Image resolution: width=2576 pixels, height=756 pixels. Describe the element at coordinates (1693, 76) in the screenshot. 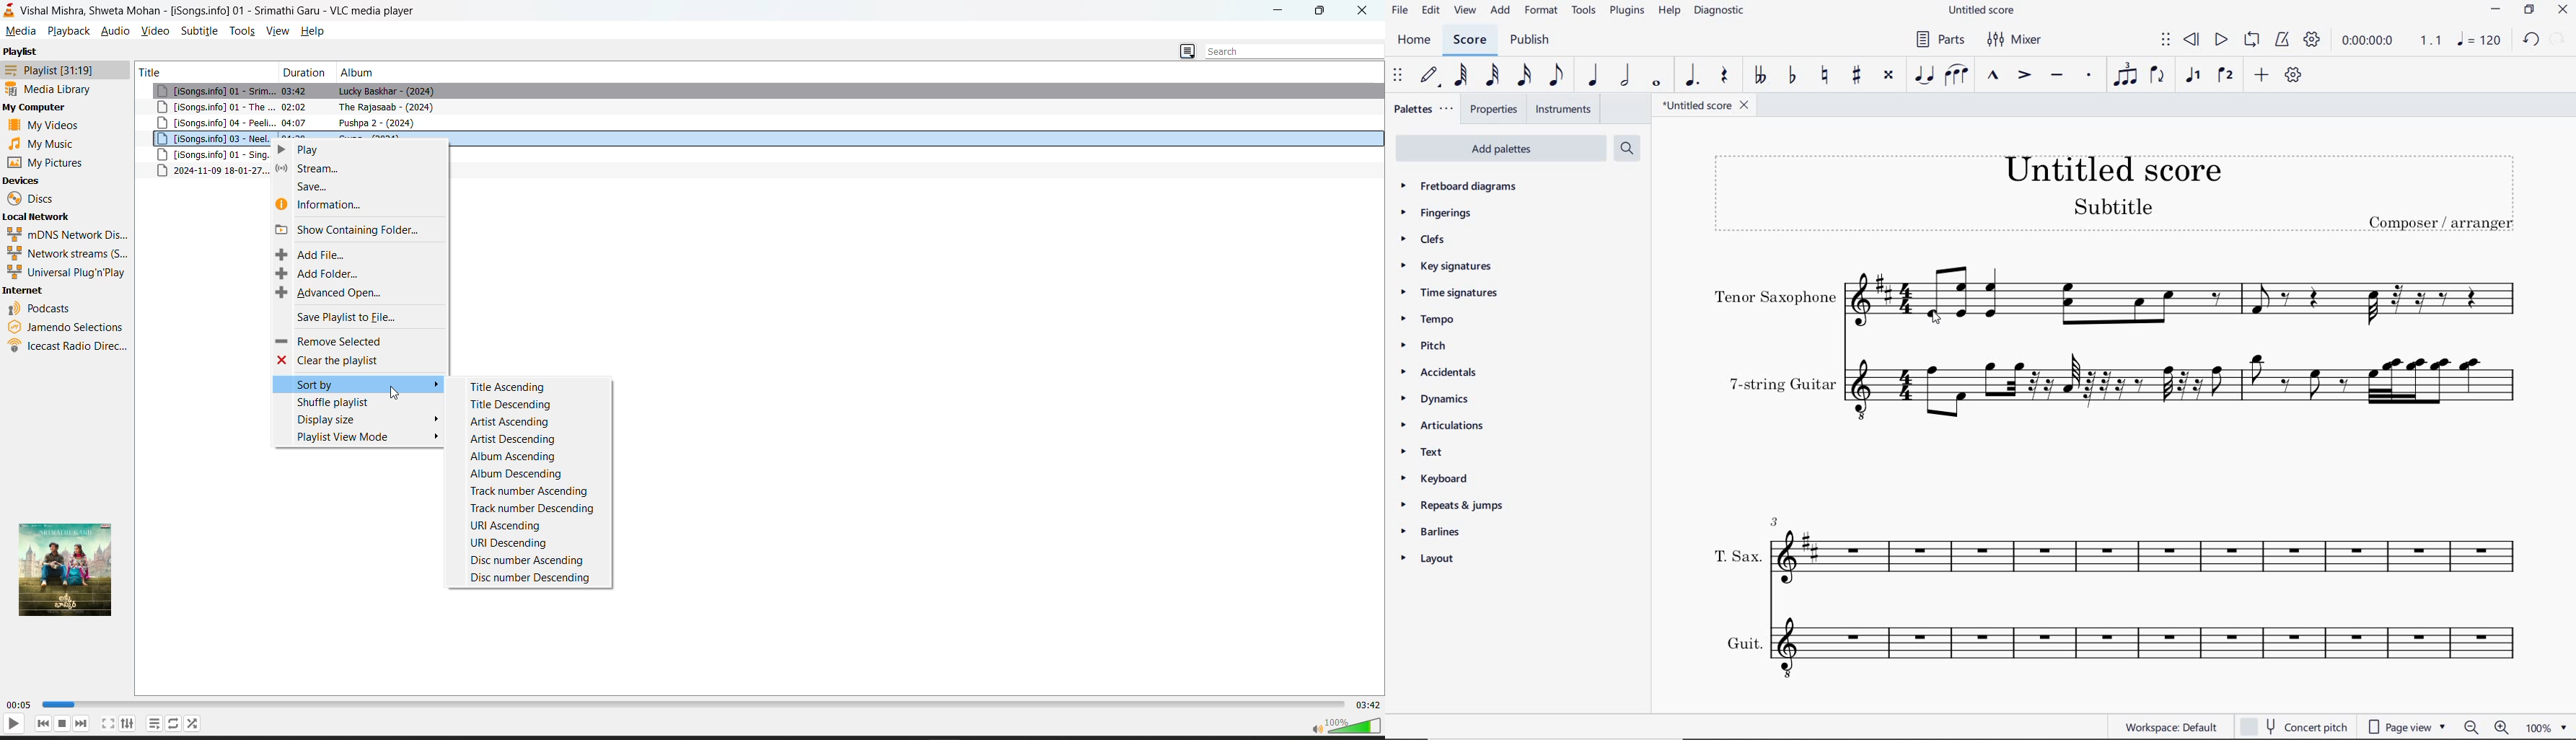

I see `AUGMENTATION DOT` at that location.